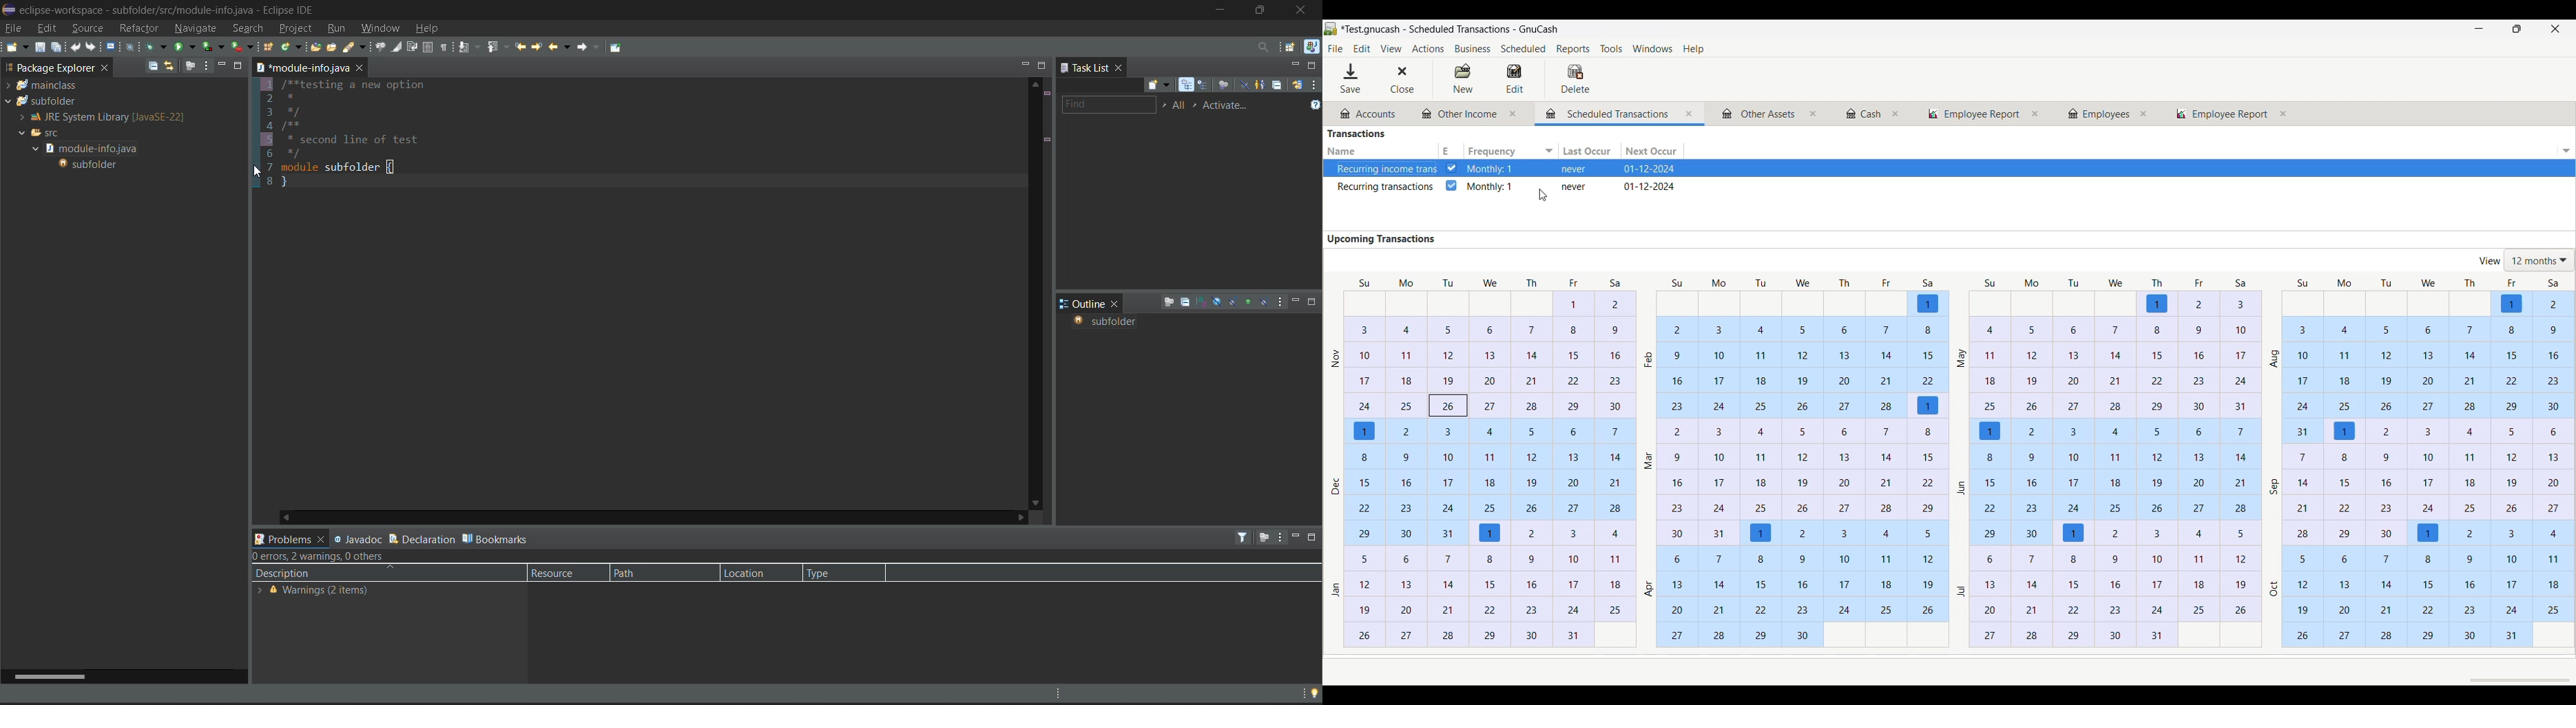  I want to click on path, so click(643, 573).